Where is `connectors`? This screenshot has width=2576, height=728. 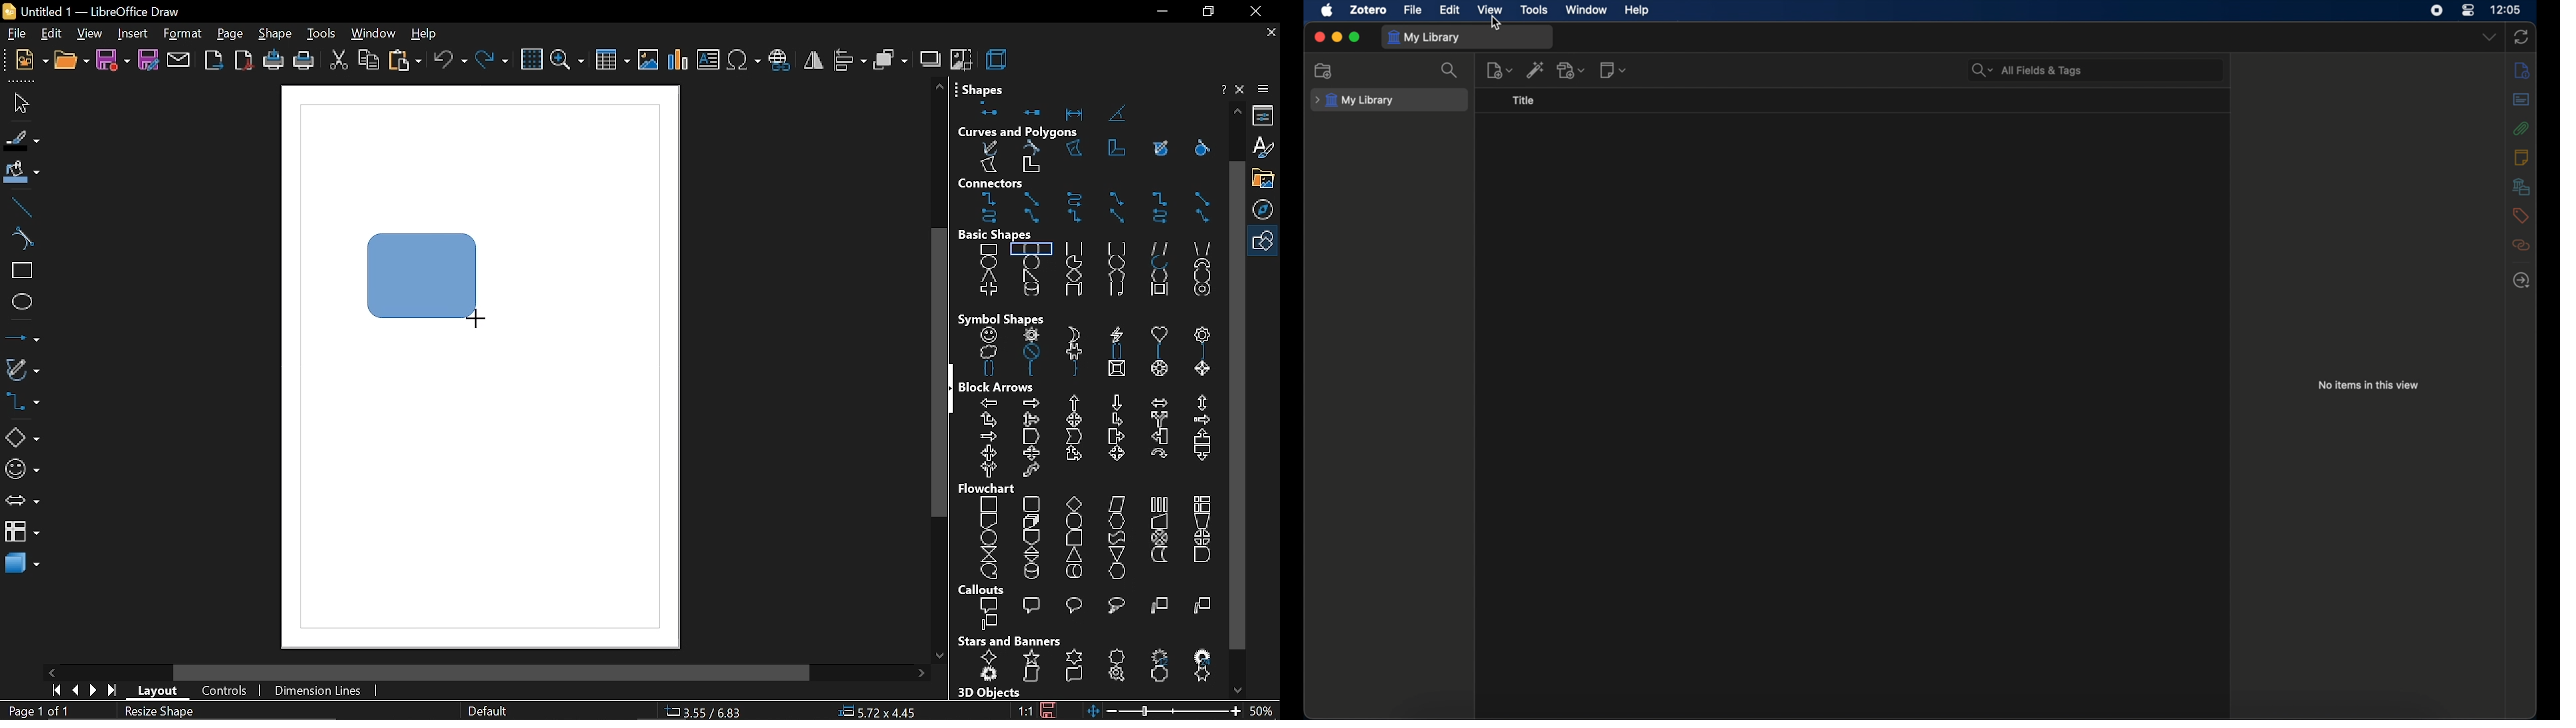 connectors is located at coordinates (1015, 184).